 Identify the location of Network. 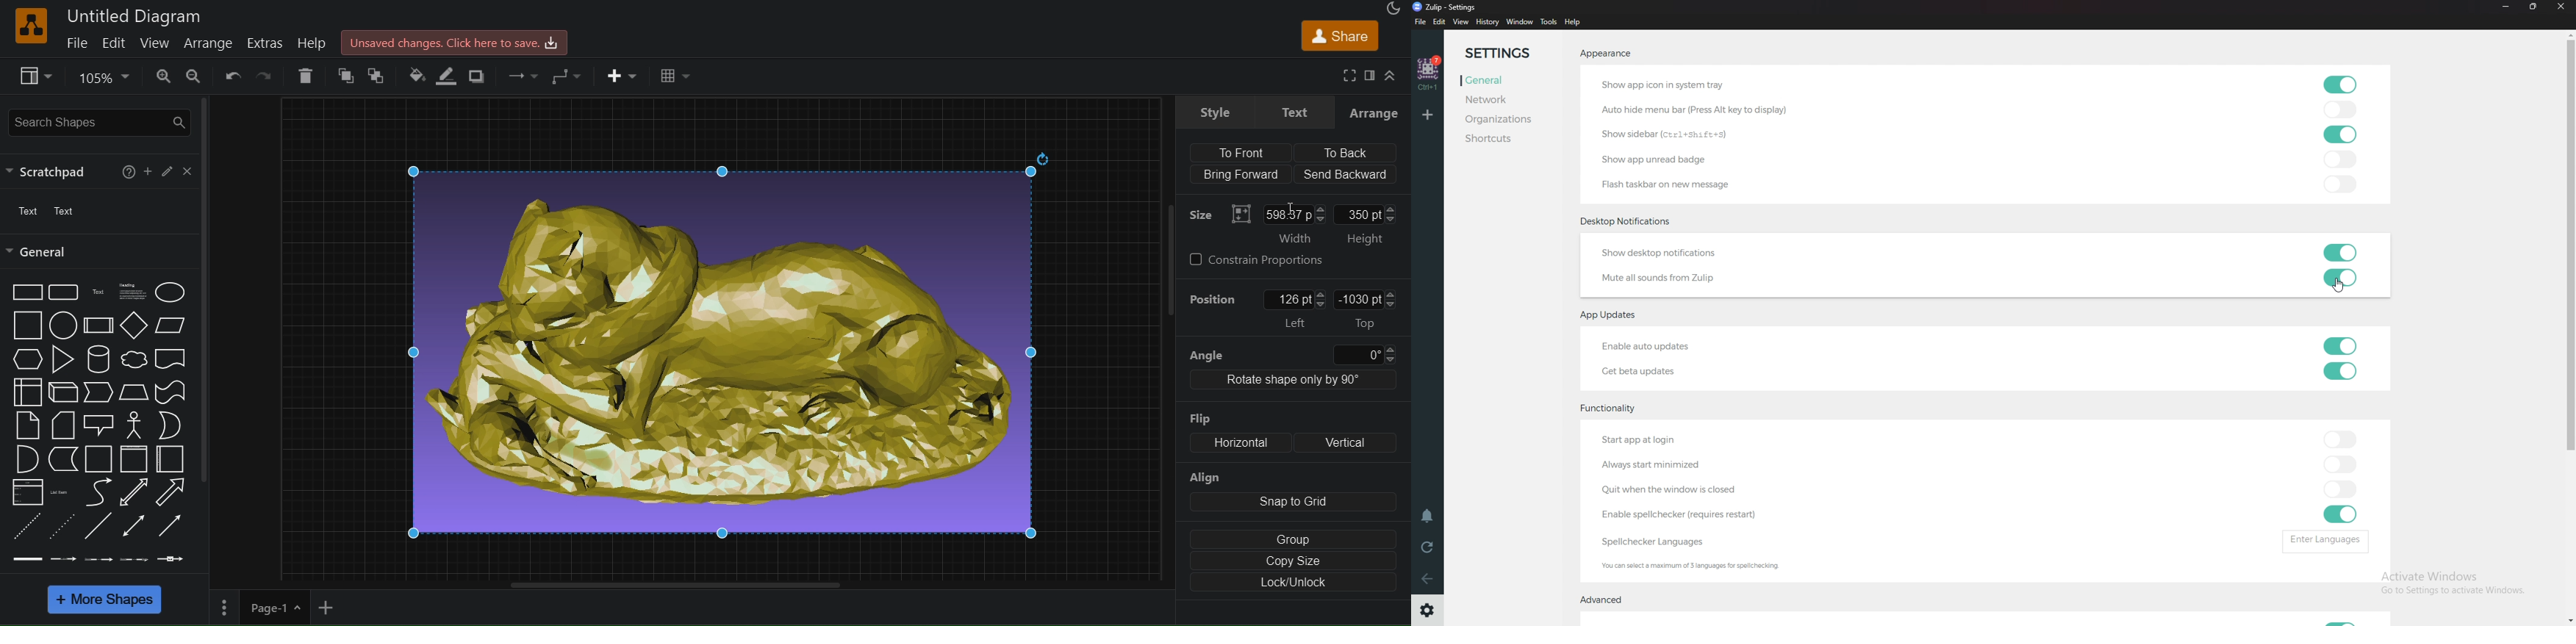
(1485, 100).